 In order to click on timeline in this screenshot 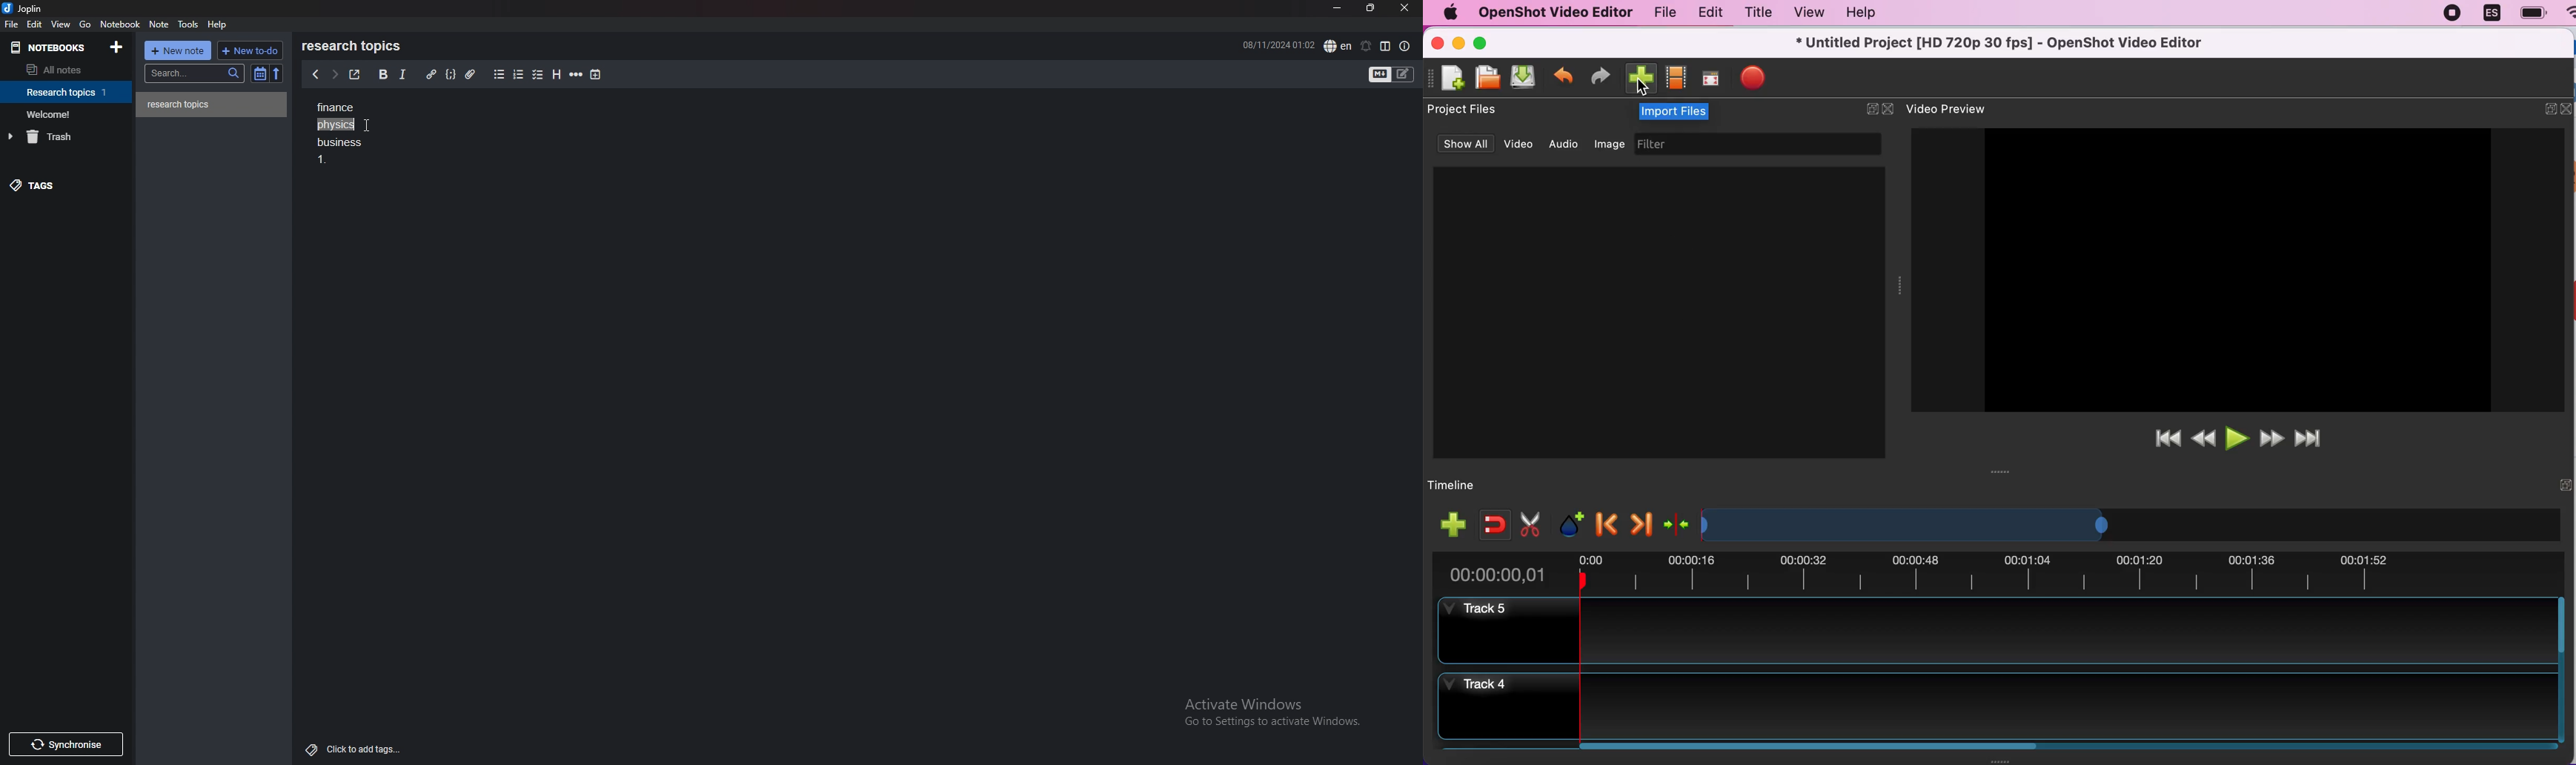, I will do `click(1462, 485)`.